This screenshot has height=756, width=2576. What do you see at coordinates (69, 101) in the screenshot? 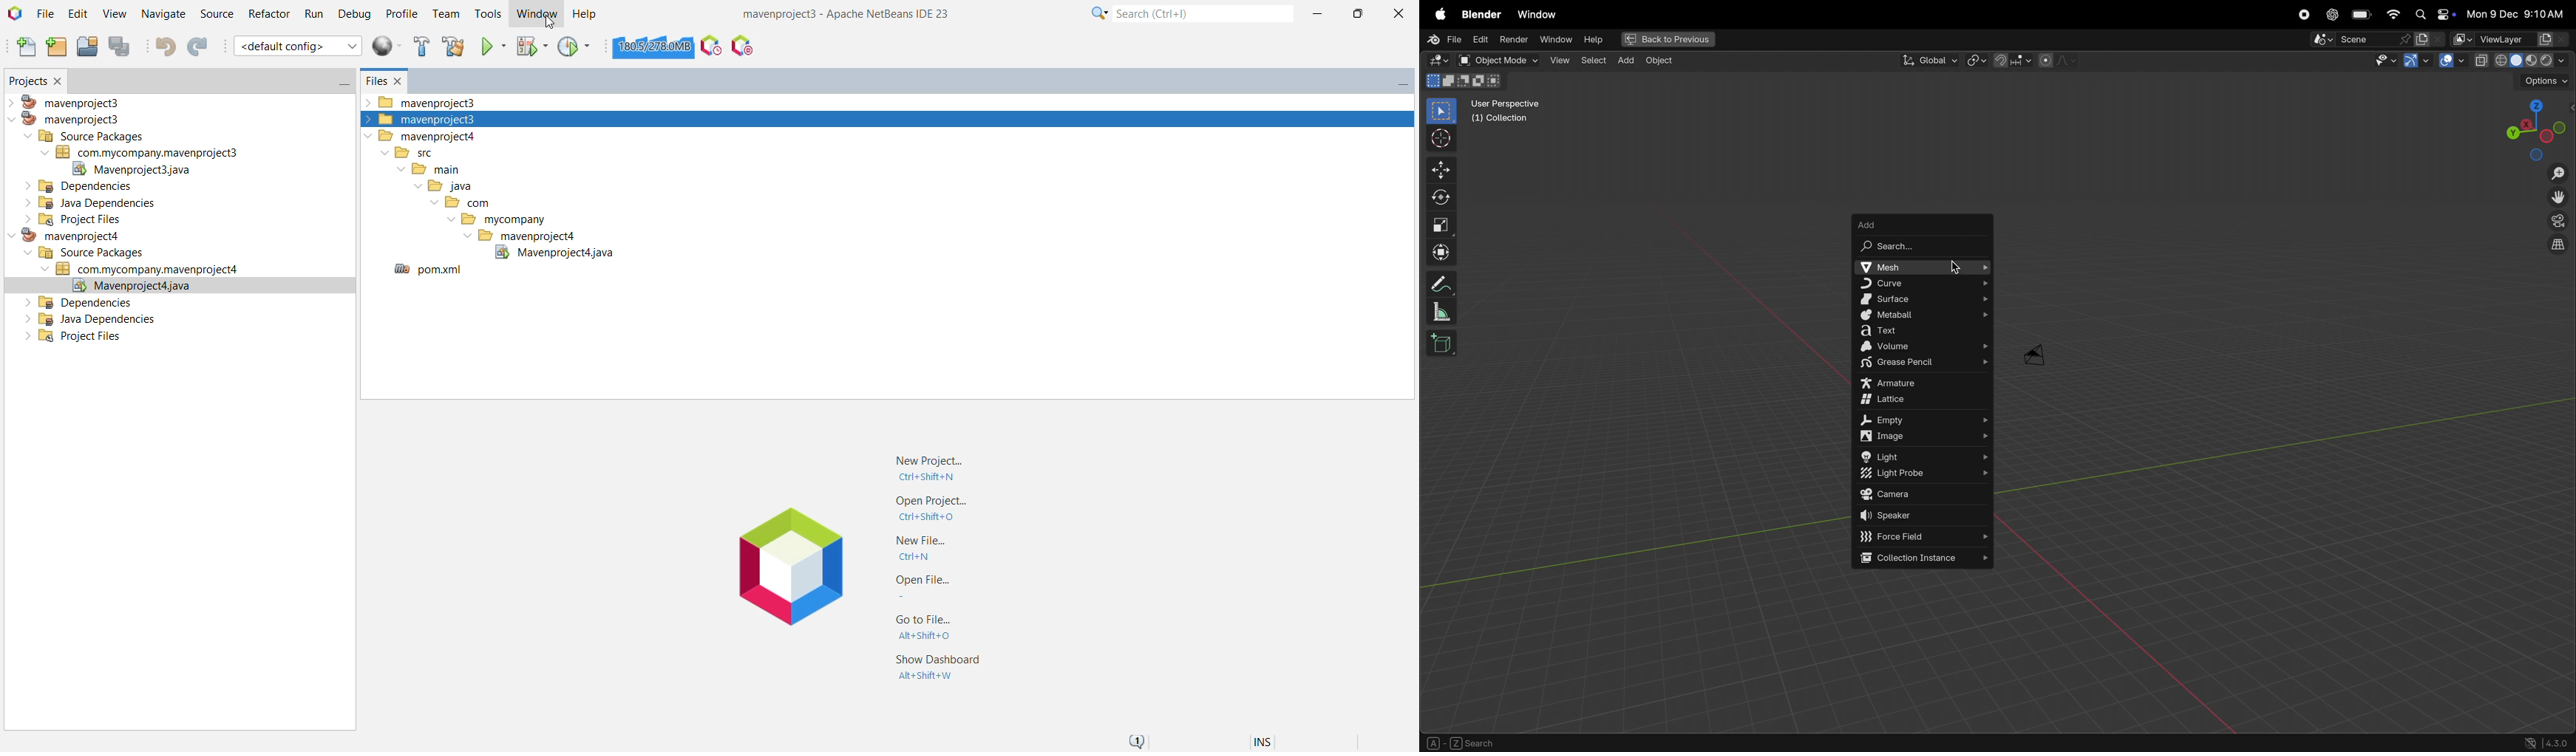
I see `mavenproject3` at bounding box center [69, 101].